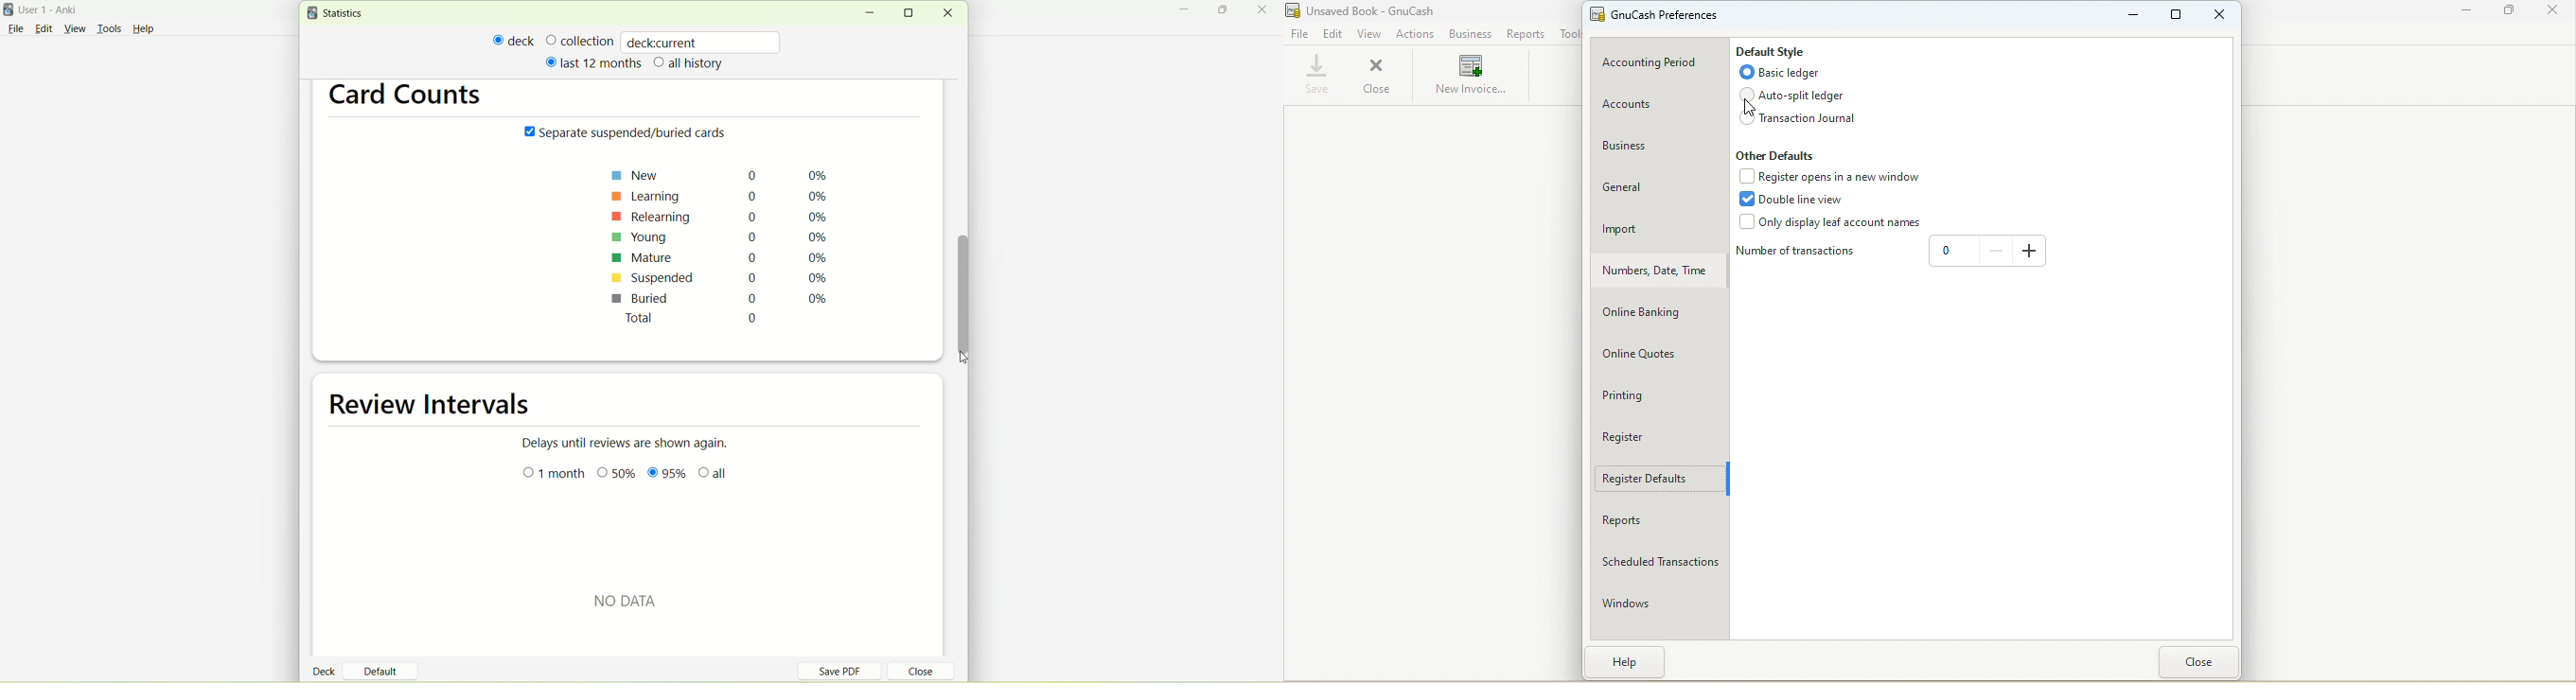 Image resolution: width=2576 pixels, height=700 pixels. What do you see at coordinates (1385, 74) in the screenshot?
I see `Close` at bounding box center [1385, 74].